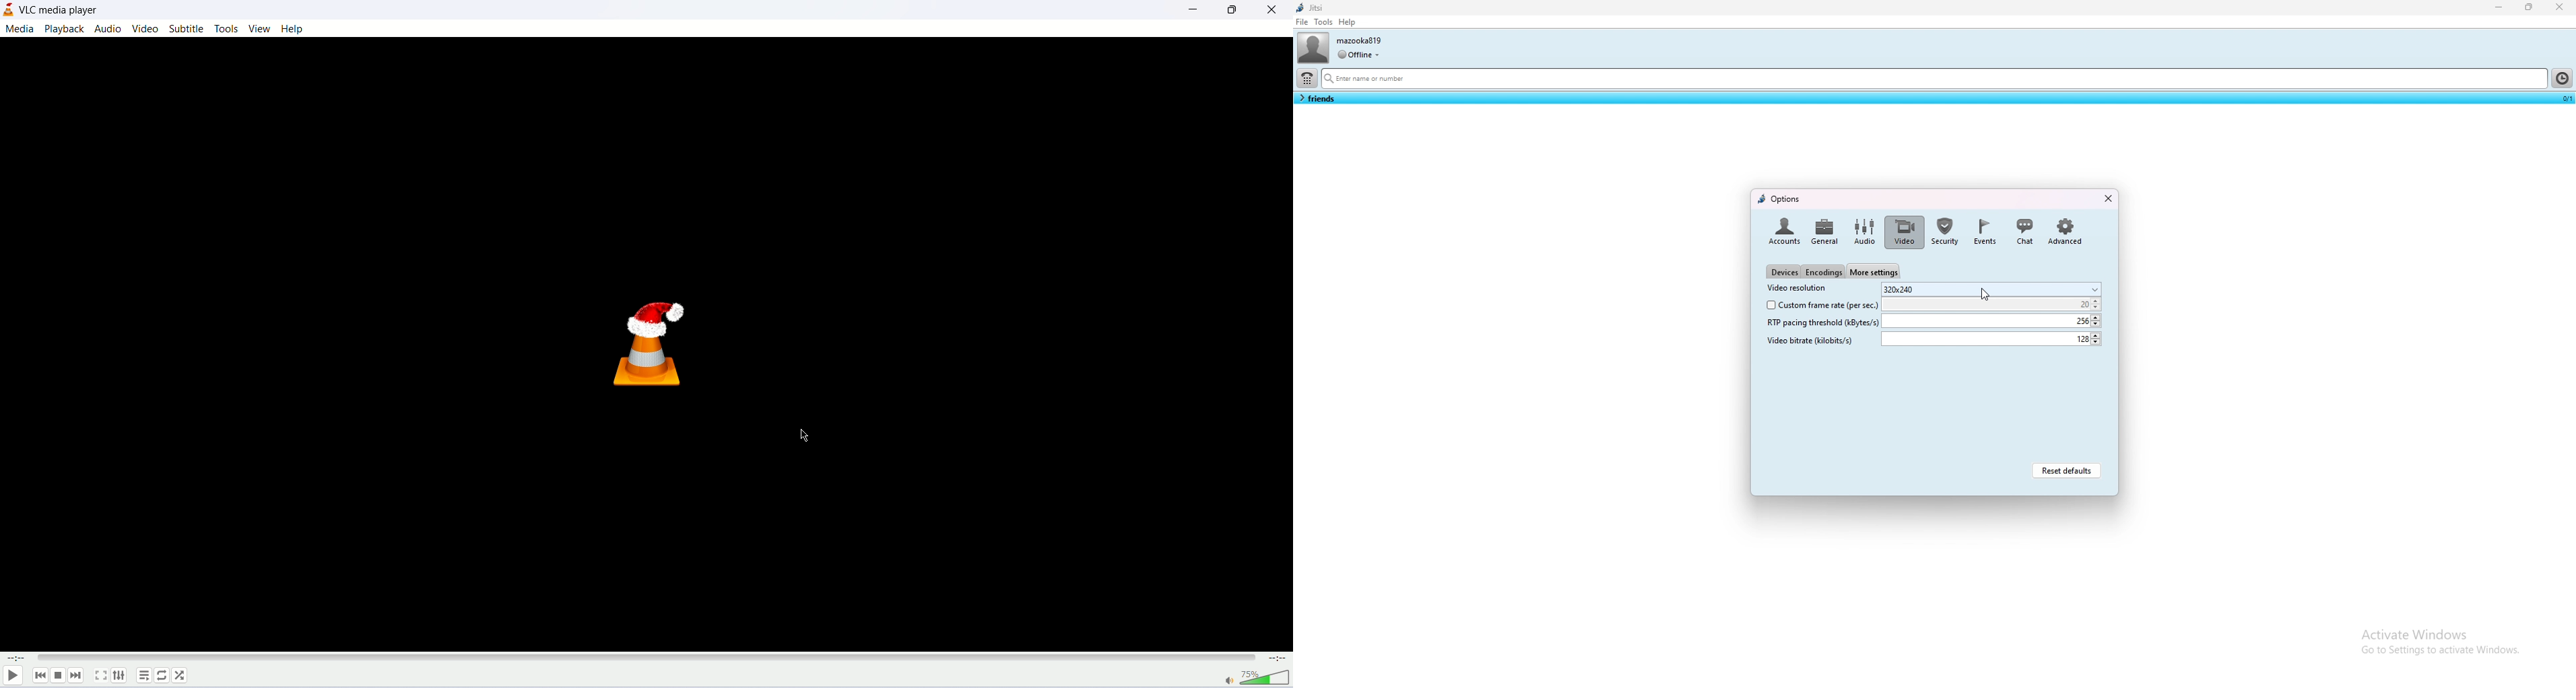 The image size is (2576, 700). I want to click on progress bar, so click(647, 658).